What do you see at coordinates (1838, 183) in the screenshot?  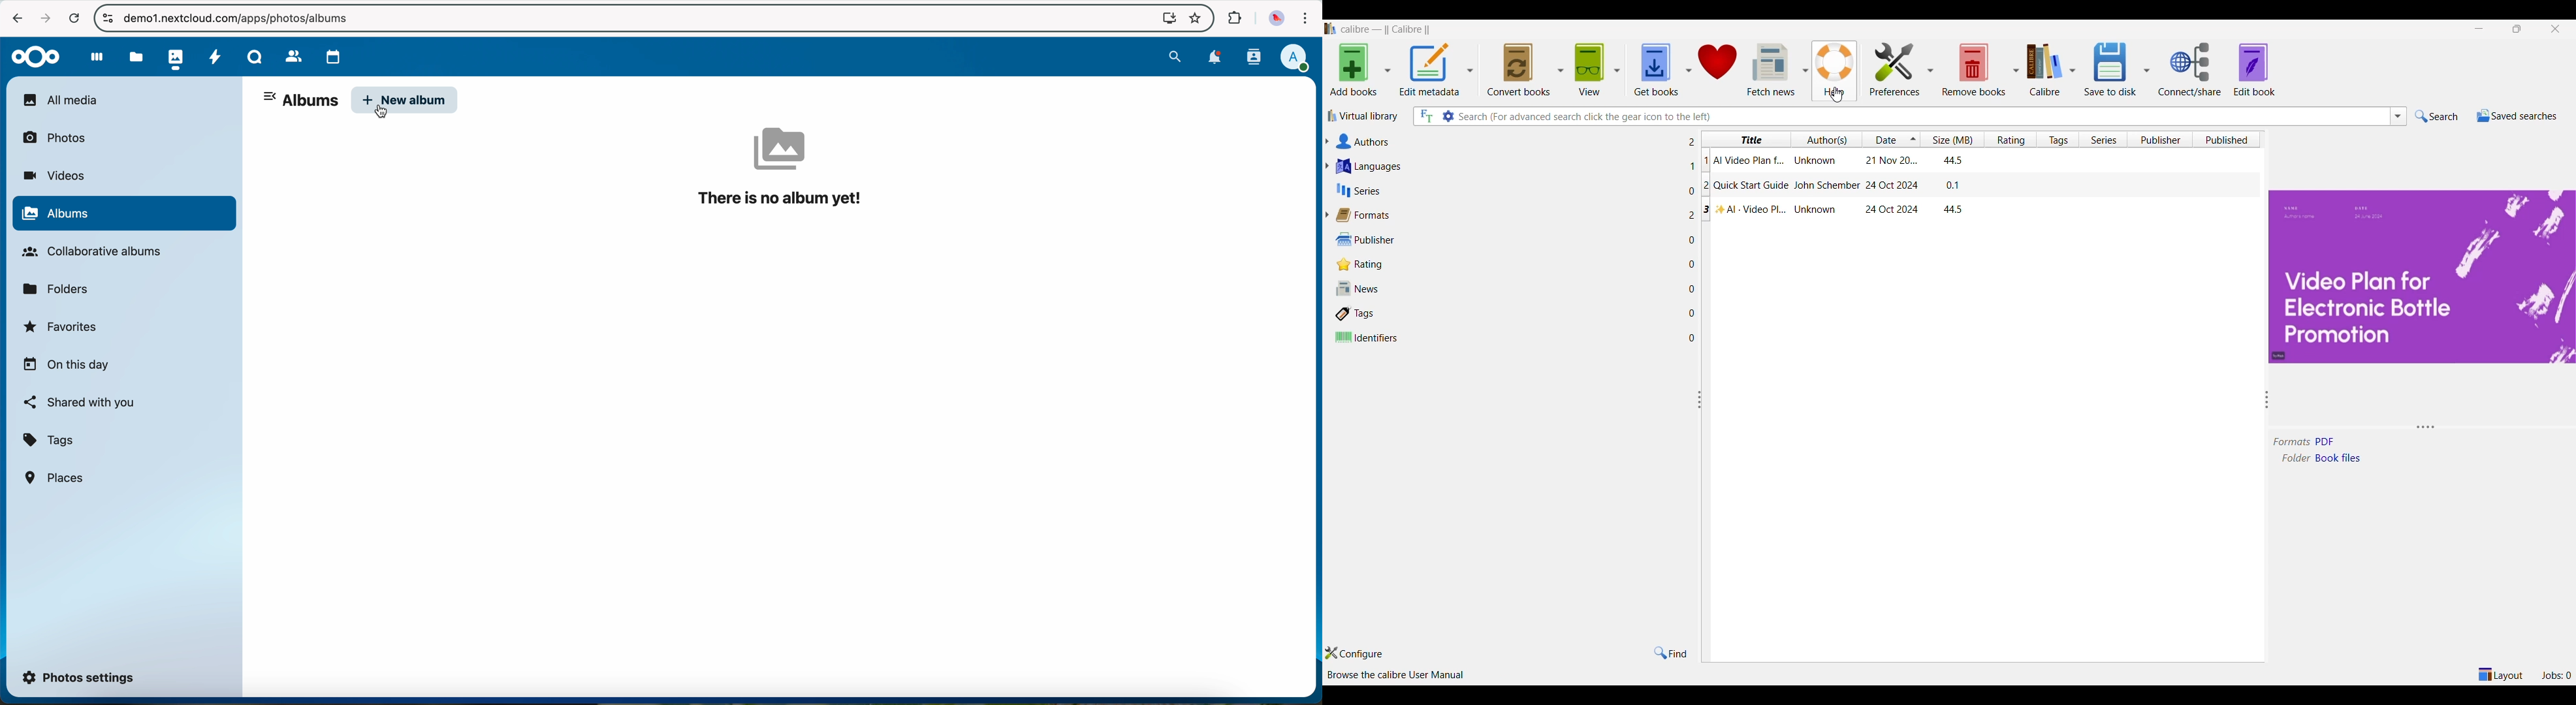 I see `Column specific information` at bounding box center [1838, 183].